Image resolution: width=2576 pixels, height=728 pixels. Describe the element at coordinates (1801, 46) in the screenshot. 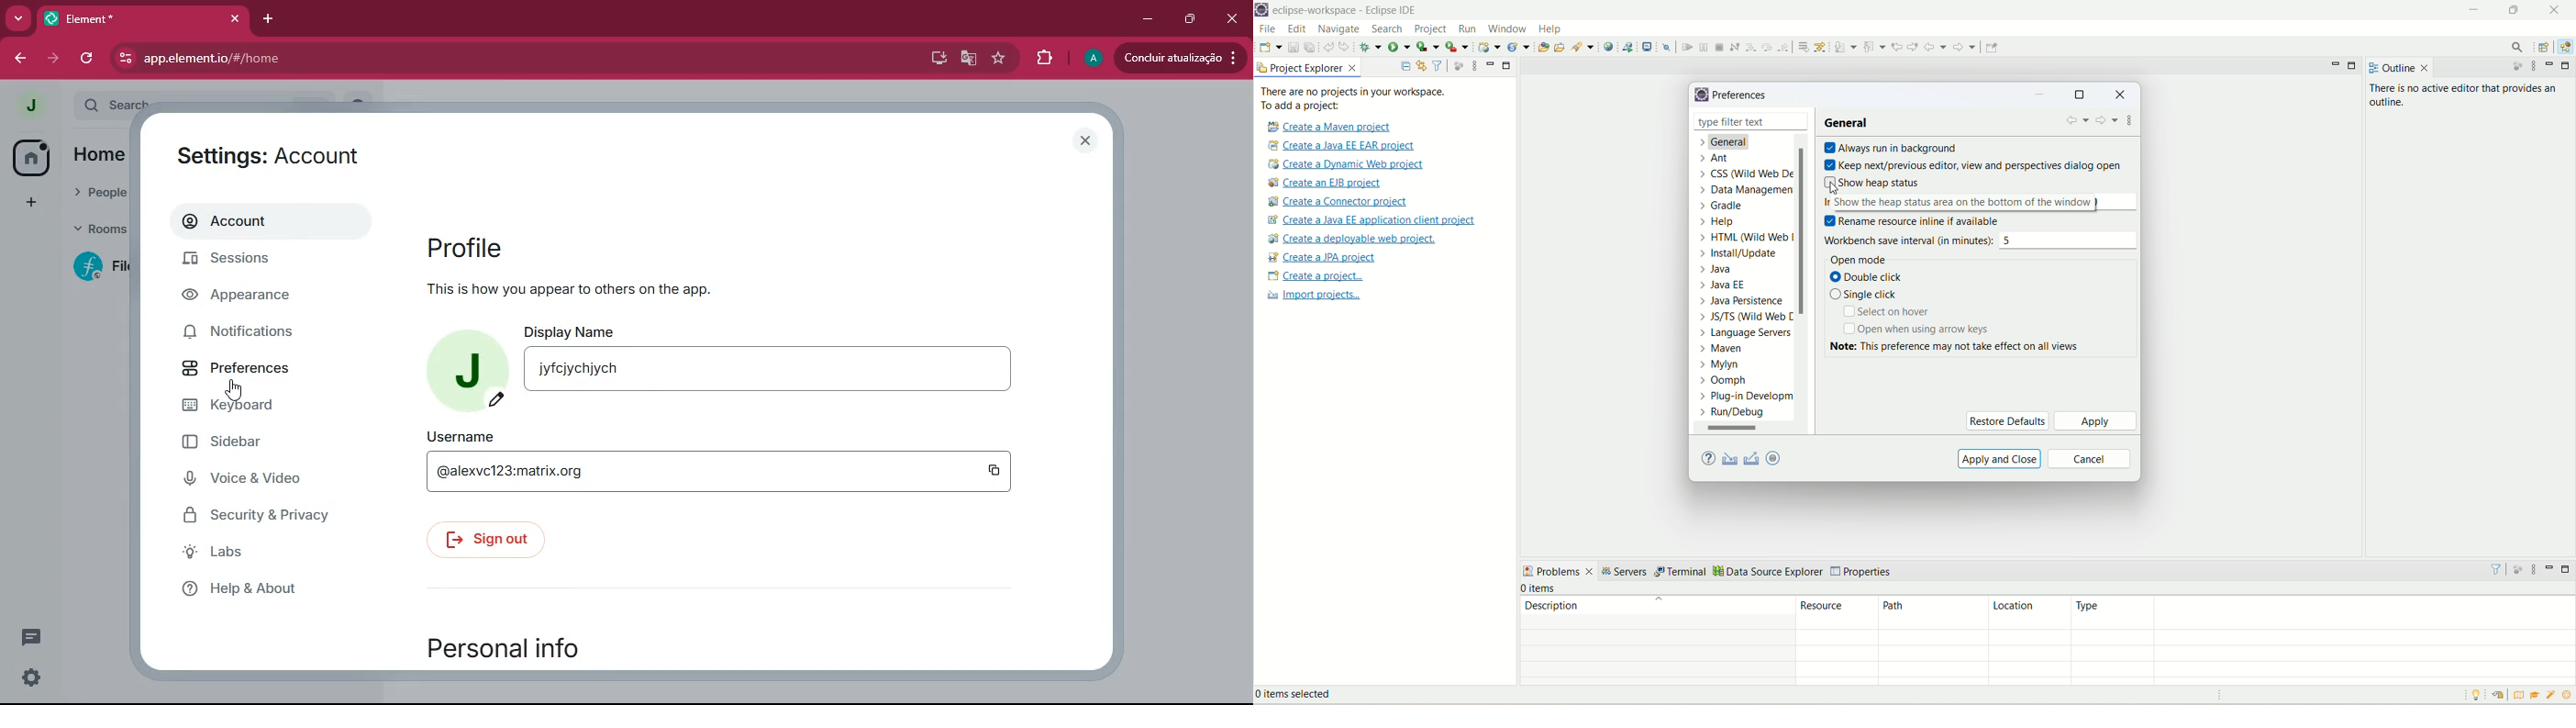

I see `drop to frames` at that location.